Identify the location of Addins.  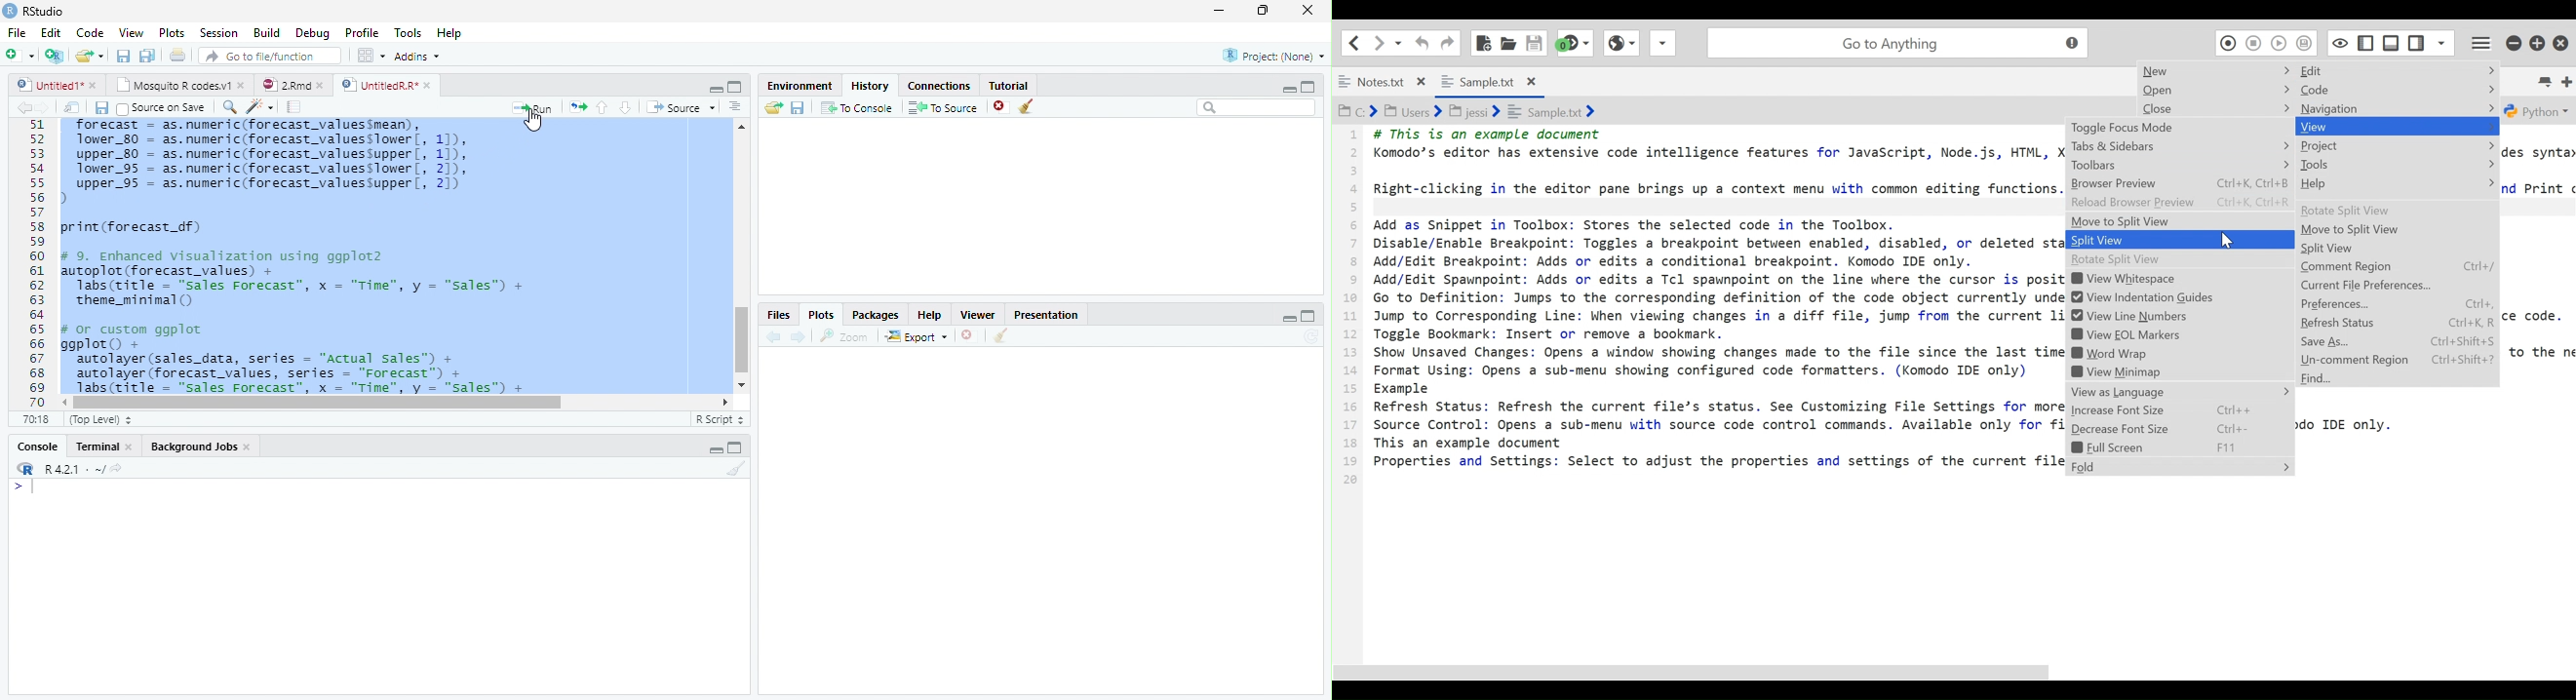
(419, 56).